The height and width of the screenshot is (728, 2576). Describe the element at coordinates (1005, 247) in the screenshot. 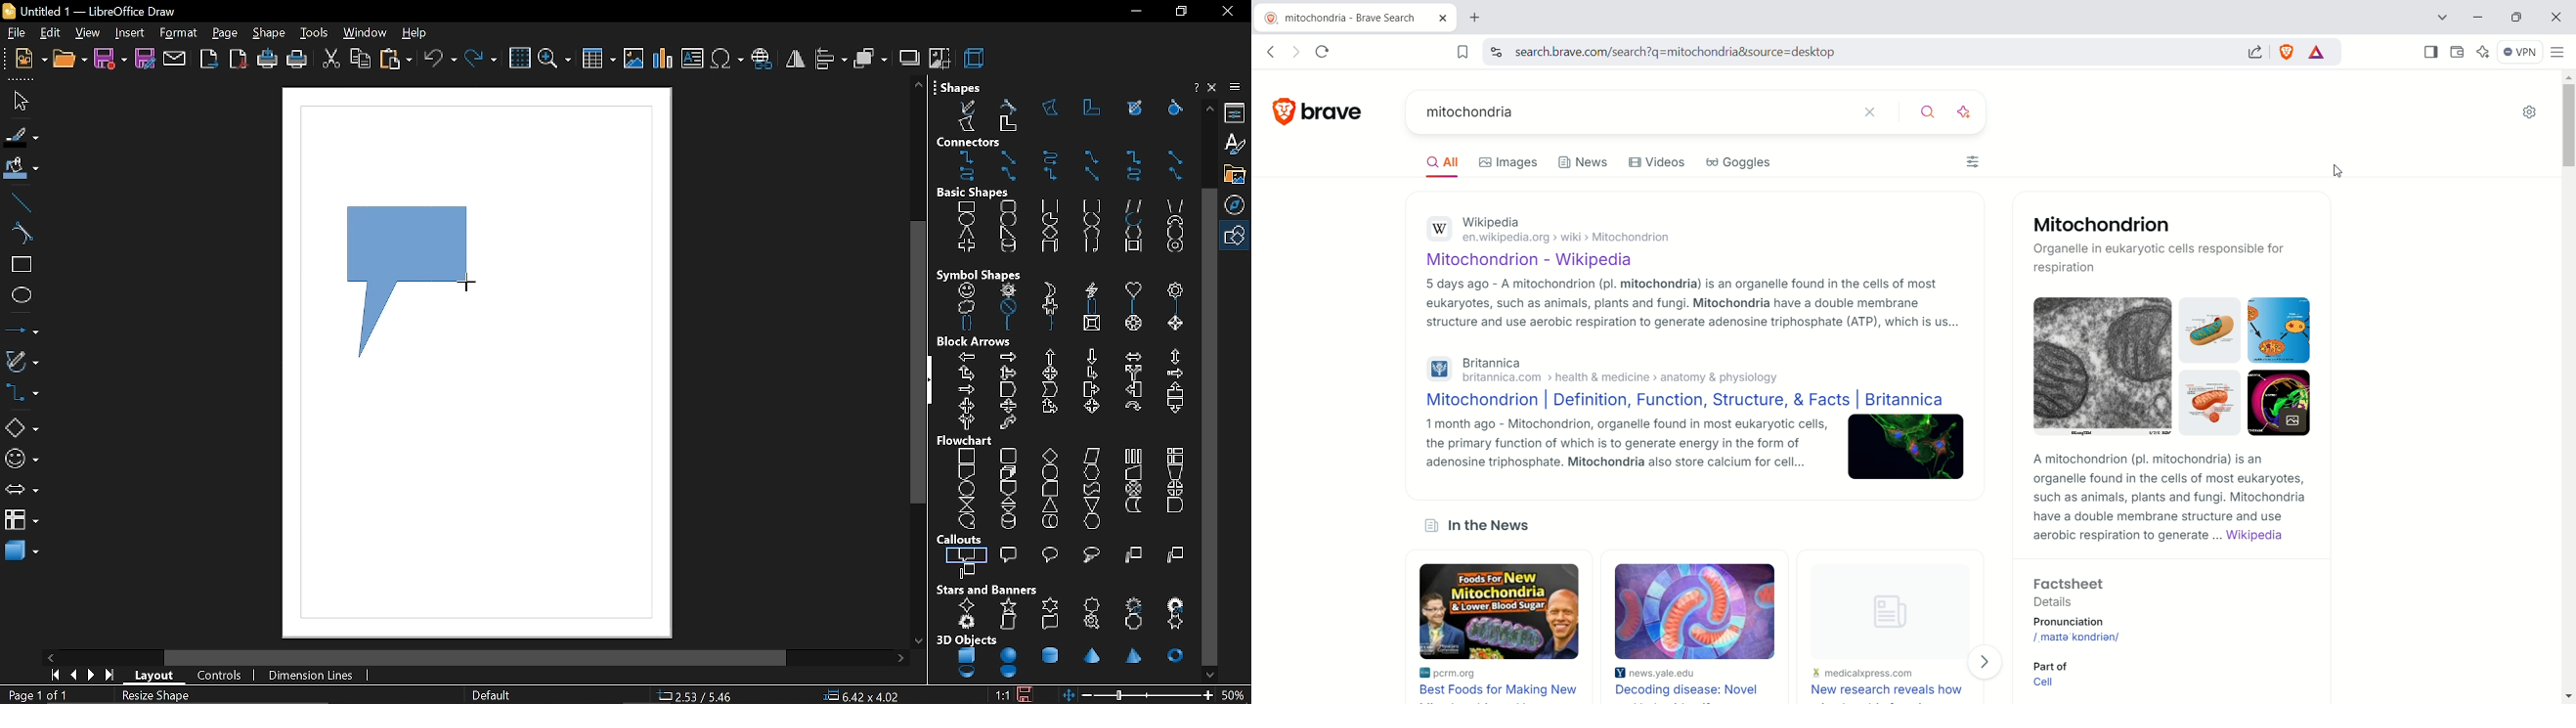

I see `cylinder` at that location.